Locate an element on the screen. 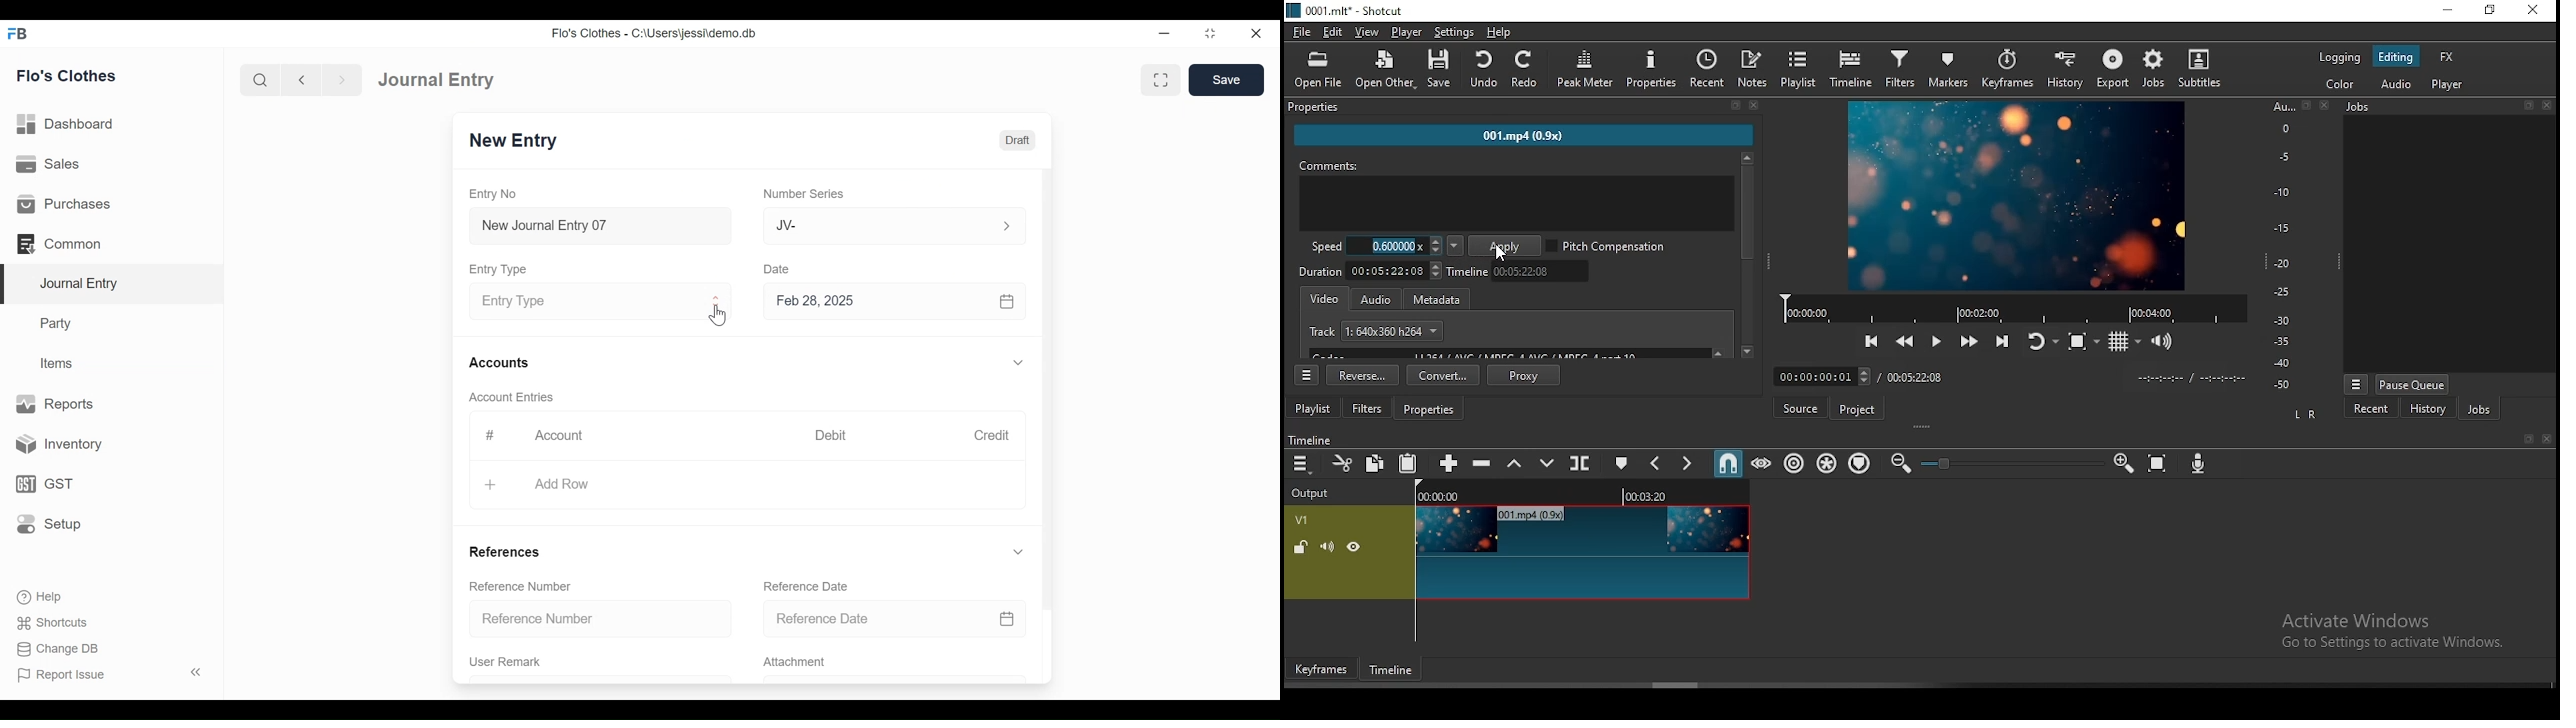  Restore is located at coordinates (1209, 33).